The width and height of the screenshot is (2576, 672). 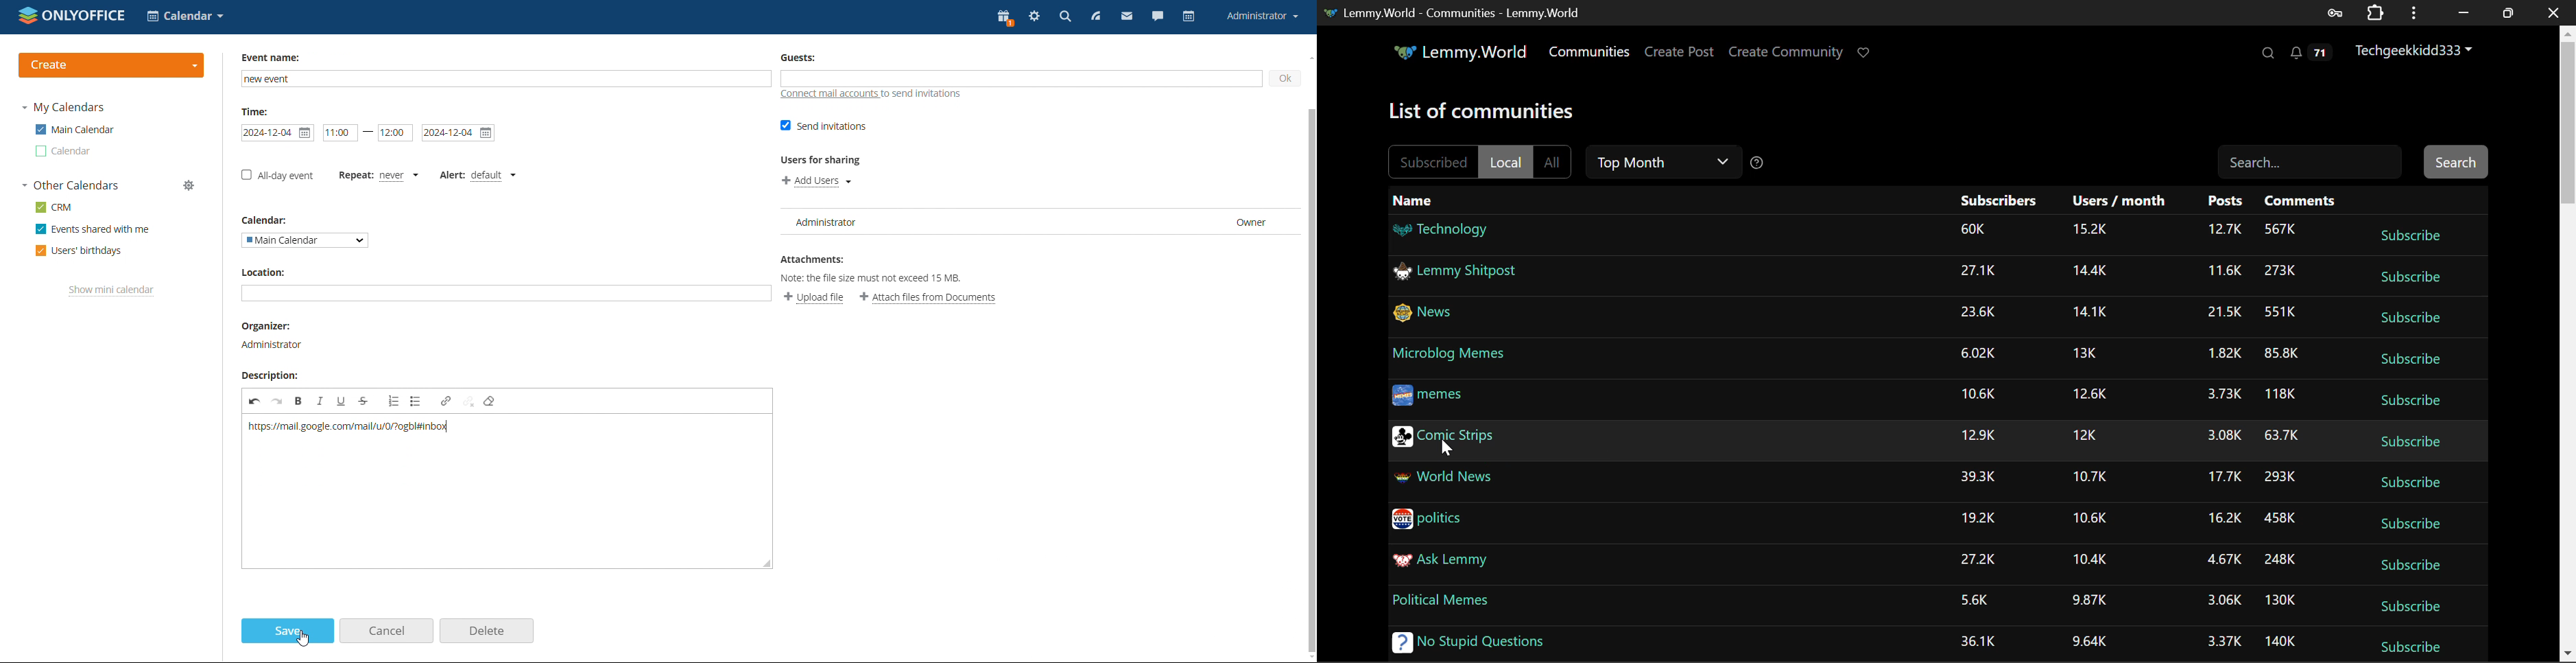 I want to click on 85.8K, so click(x=2281, y=353).